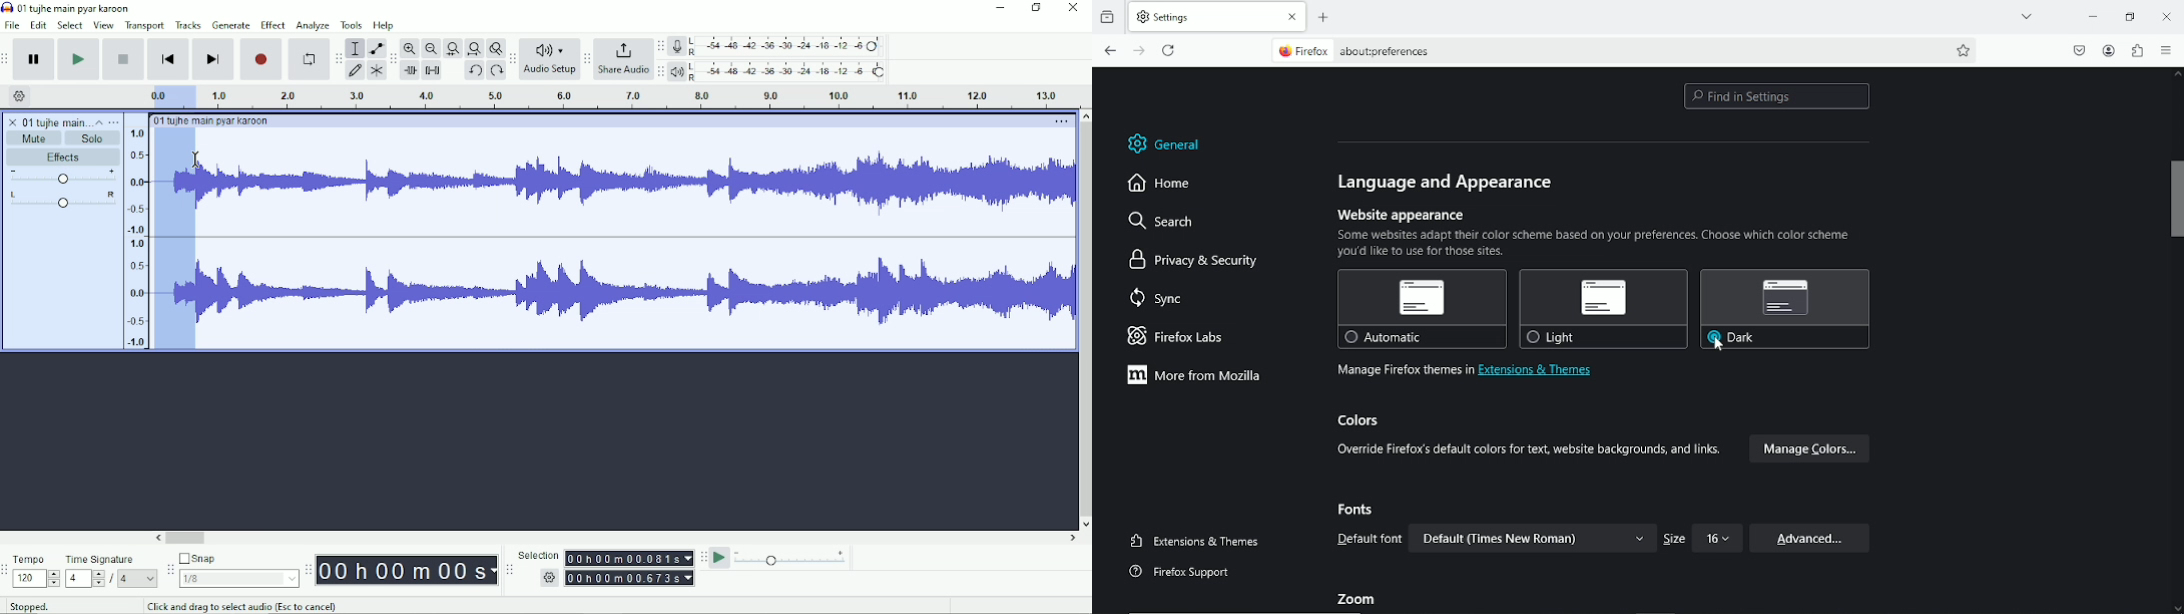 The width and height of the screenshot is (2184, 616). What do you see at coordinates (1059, 123) in the screenshot?
I see `Options` at bounding box center [1059, 123].